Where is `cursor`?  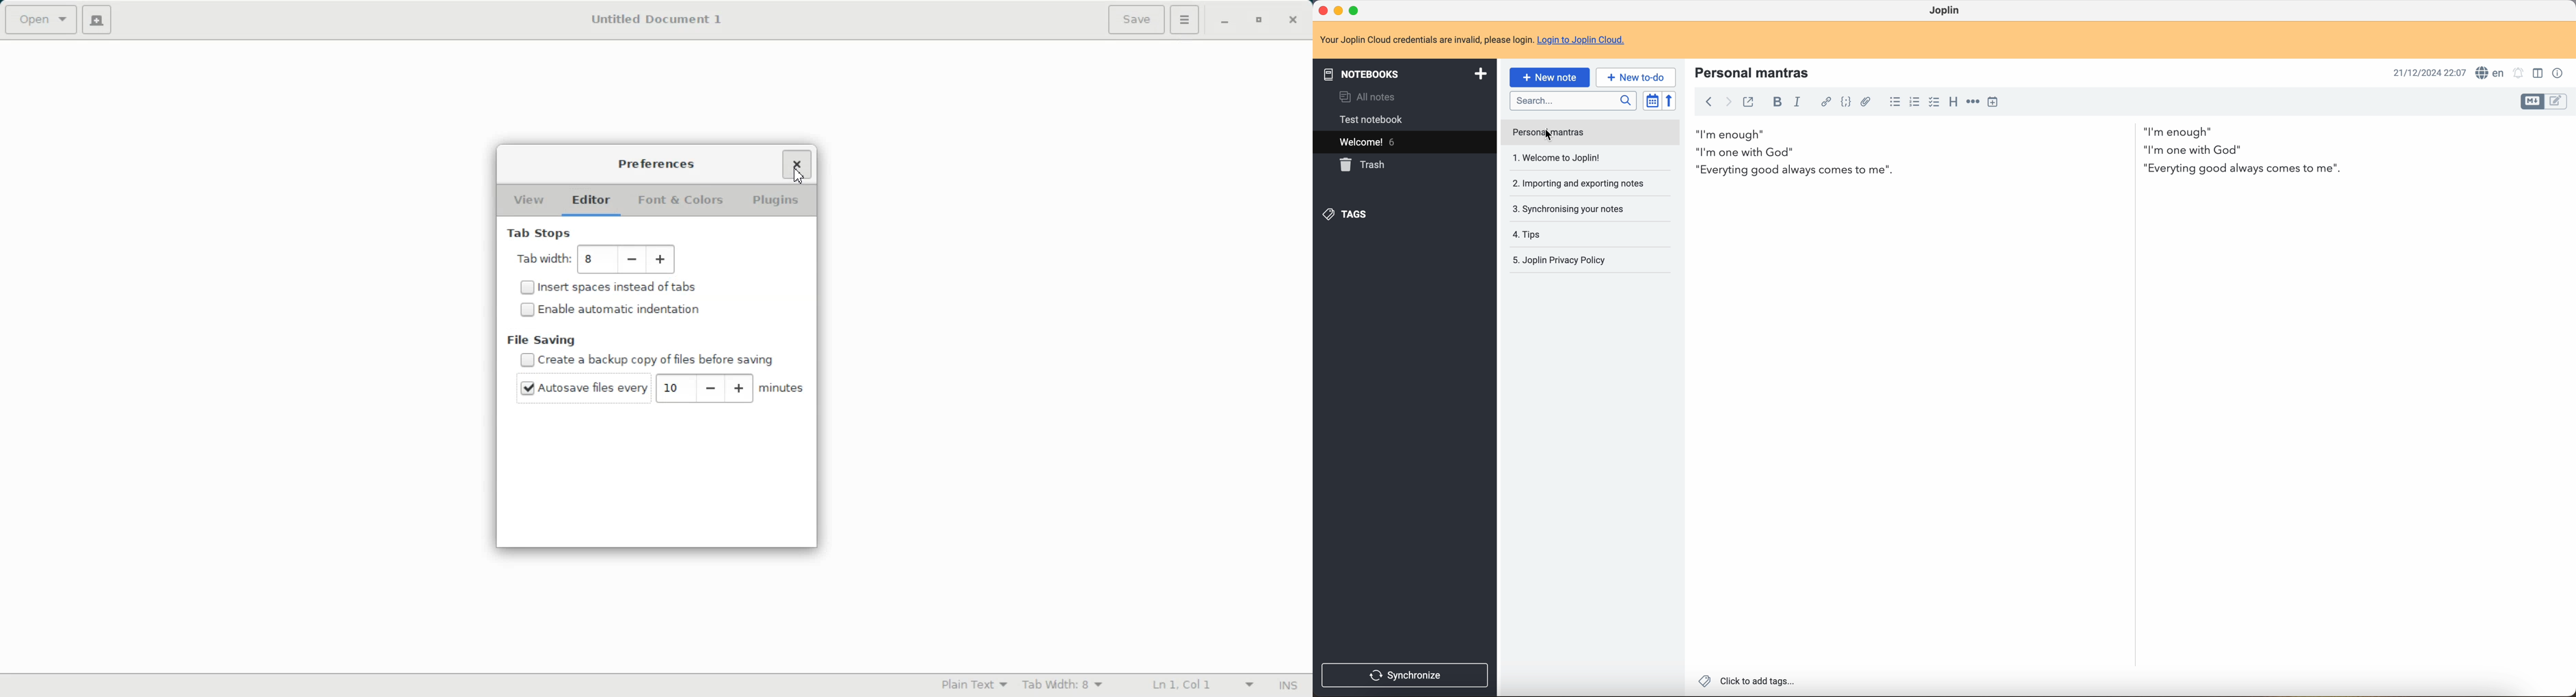 cursor is located at coordinates (1547, 139).